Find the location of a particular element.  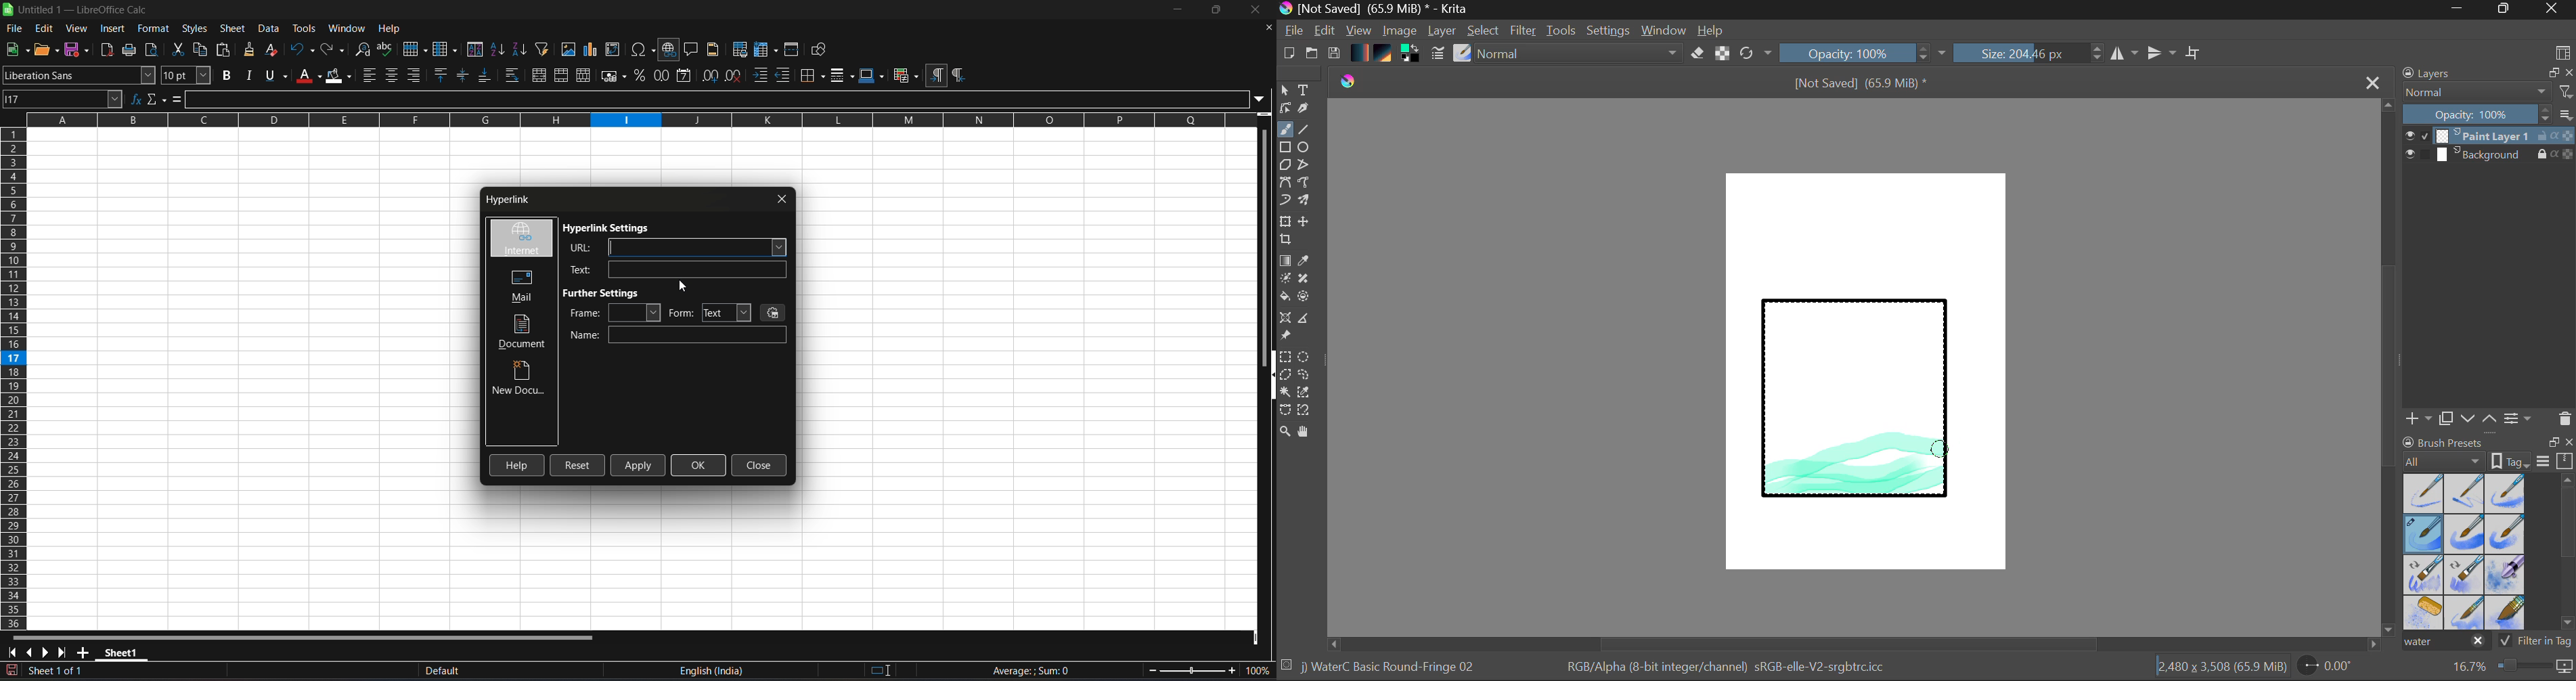

insert or edit pivot table is located at coordinates (614, 49).